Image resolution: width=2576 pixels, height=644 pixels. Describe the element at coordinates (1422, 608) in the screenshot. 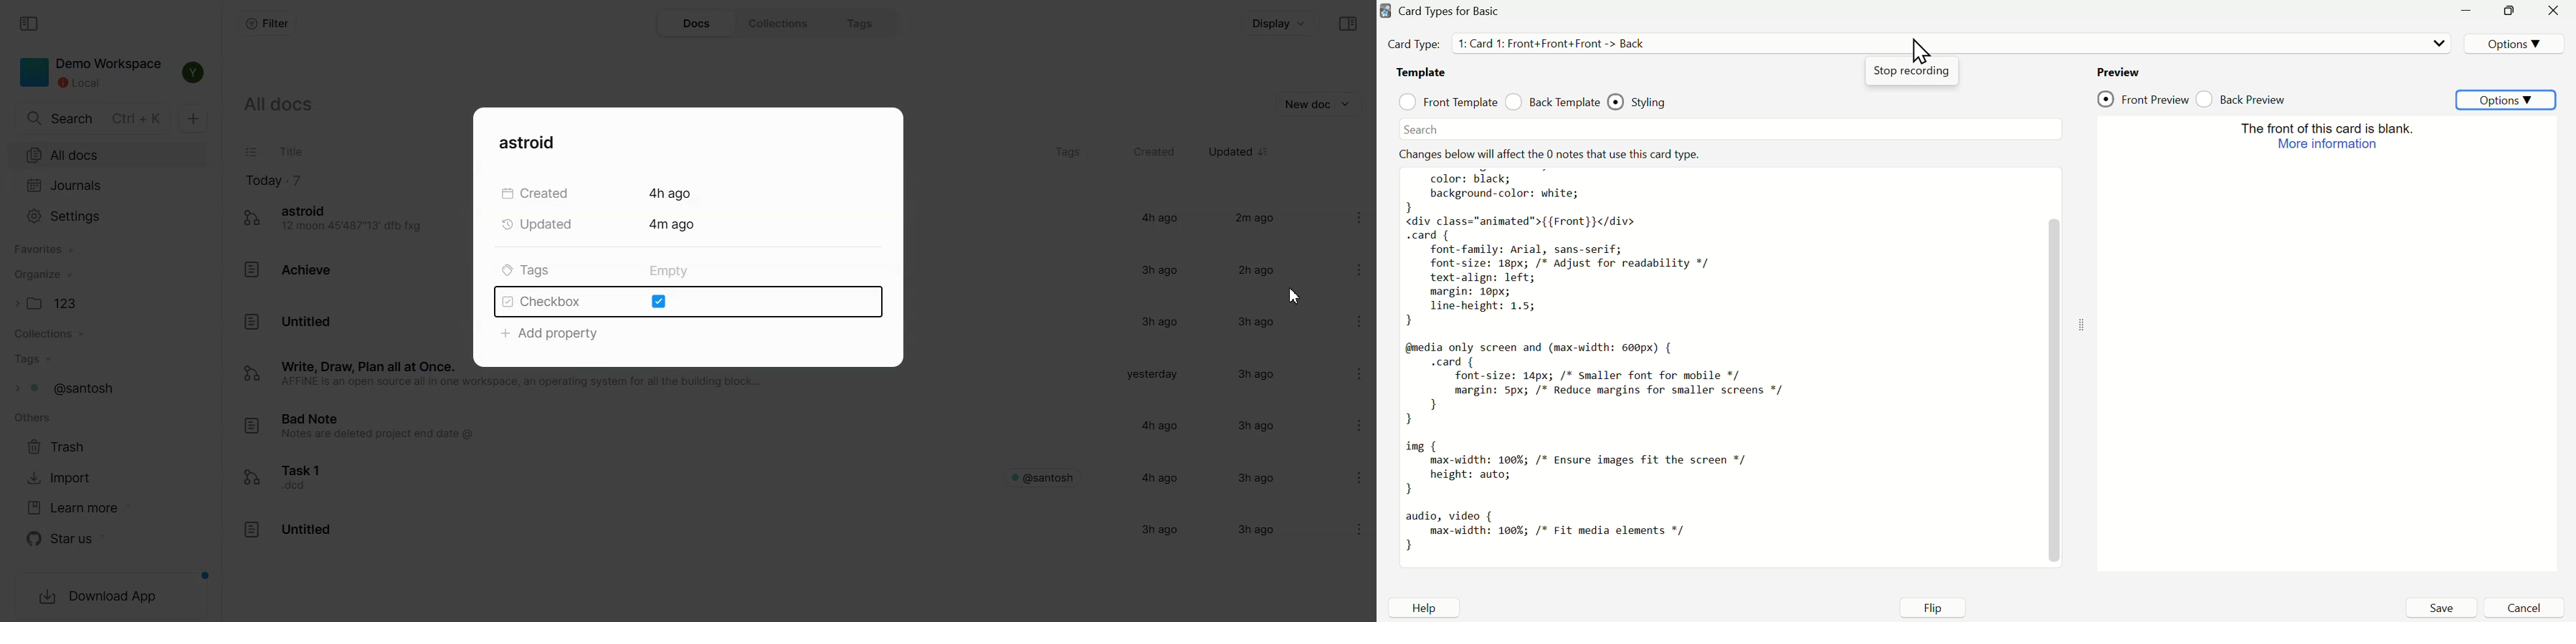

I see `Help` at that location.